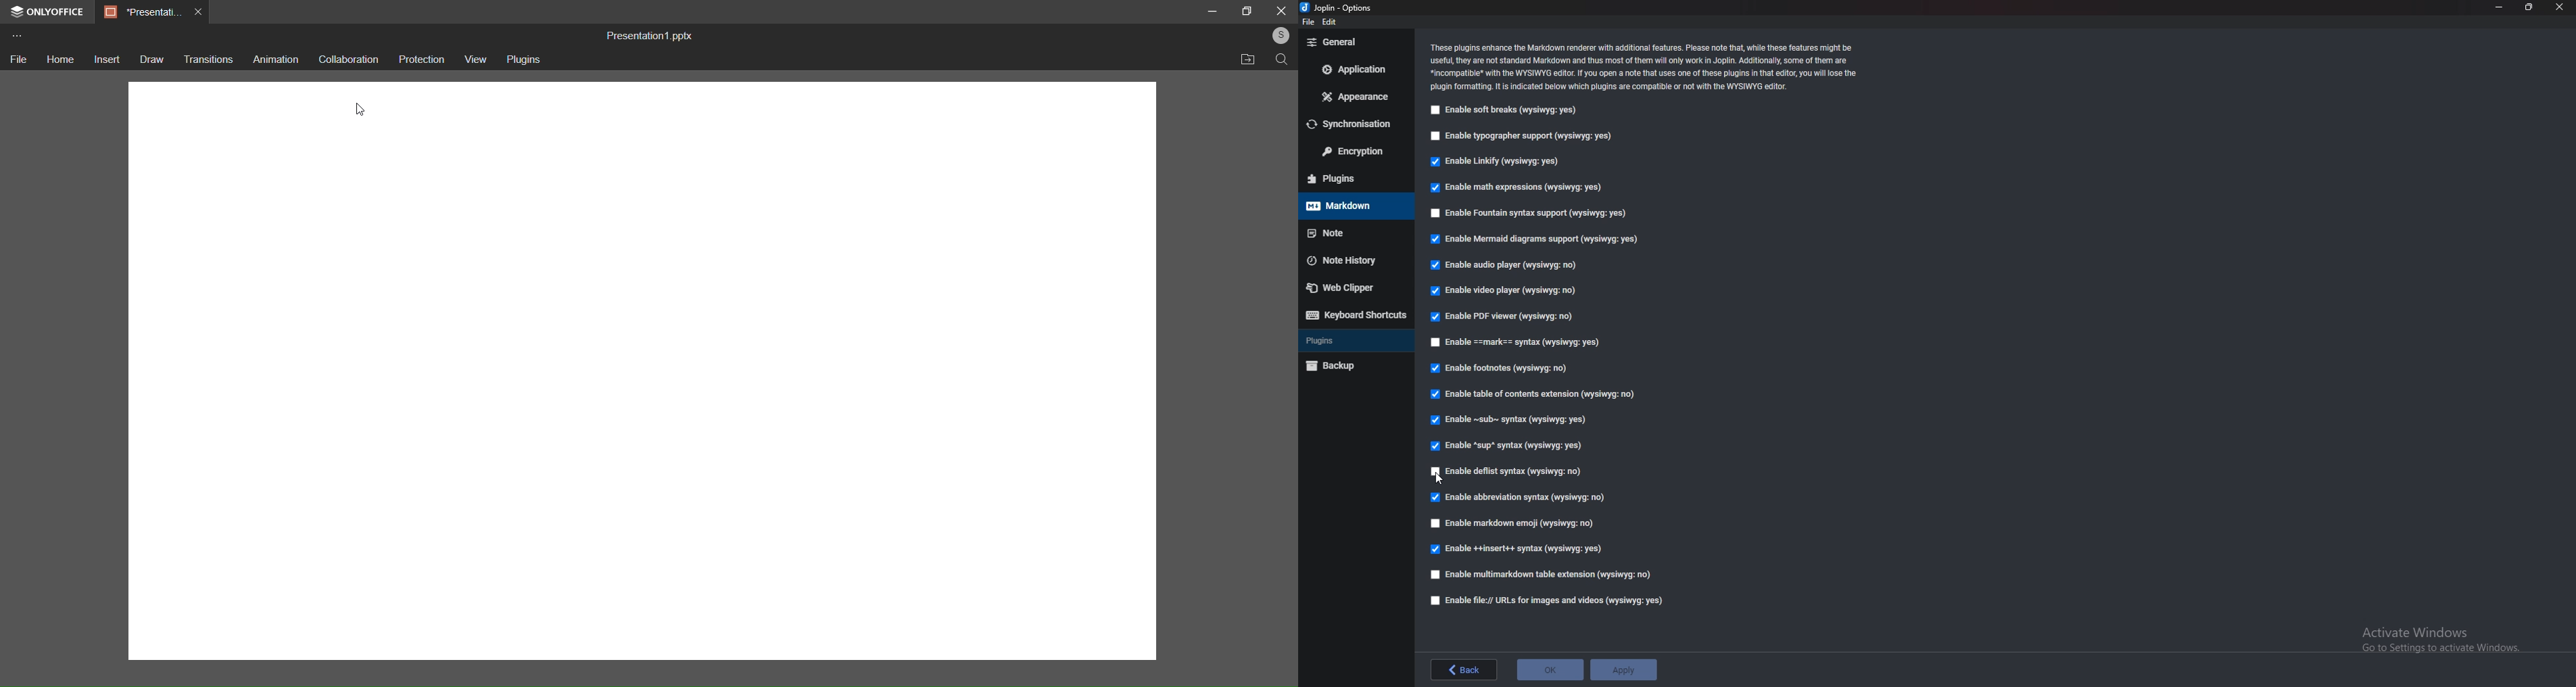 This screenshot has width=2576, height=700. What do you see at coordinates (1354, 287) in the screenshot?
I see `web clipper` at bounding box center [1354, 287].